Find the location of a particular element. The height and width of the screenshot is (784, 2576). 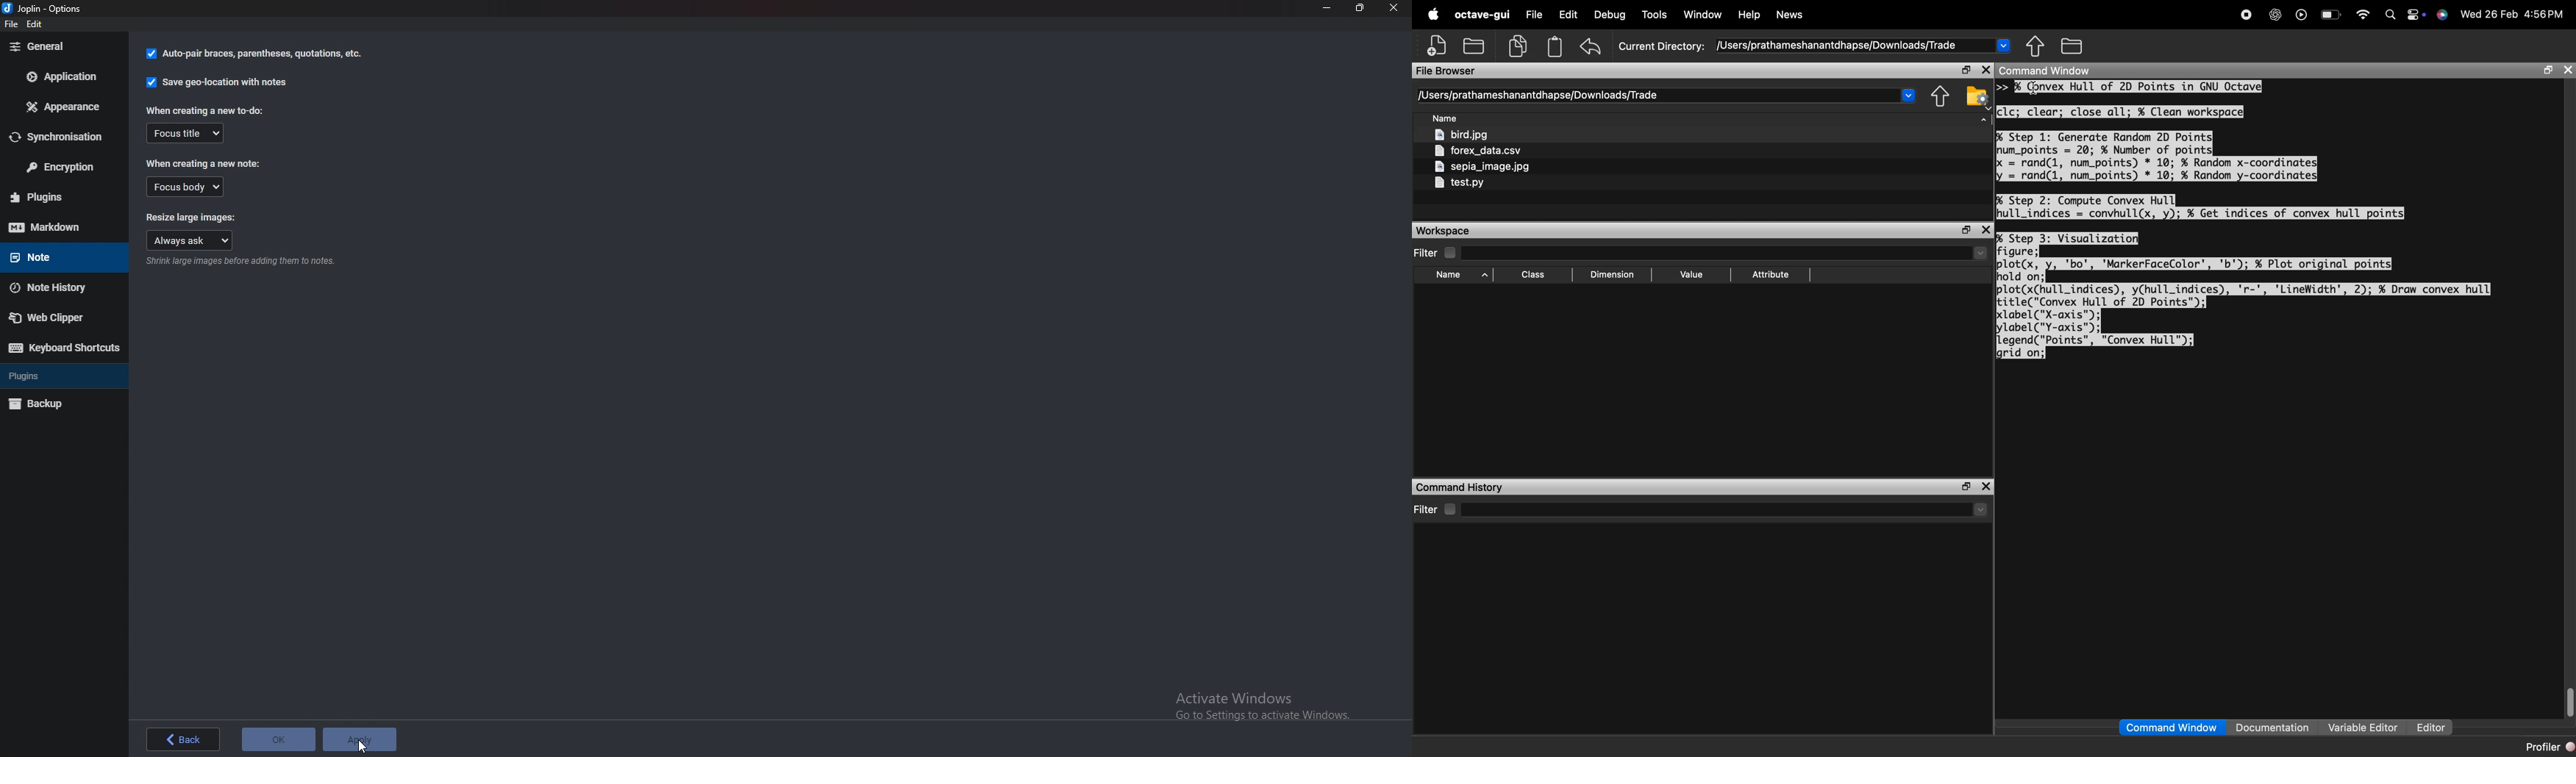

Backup is located at coordinates (62, 402).